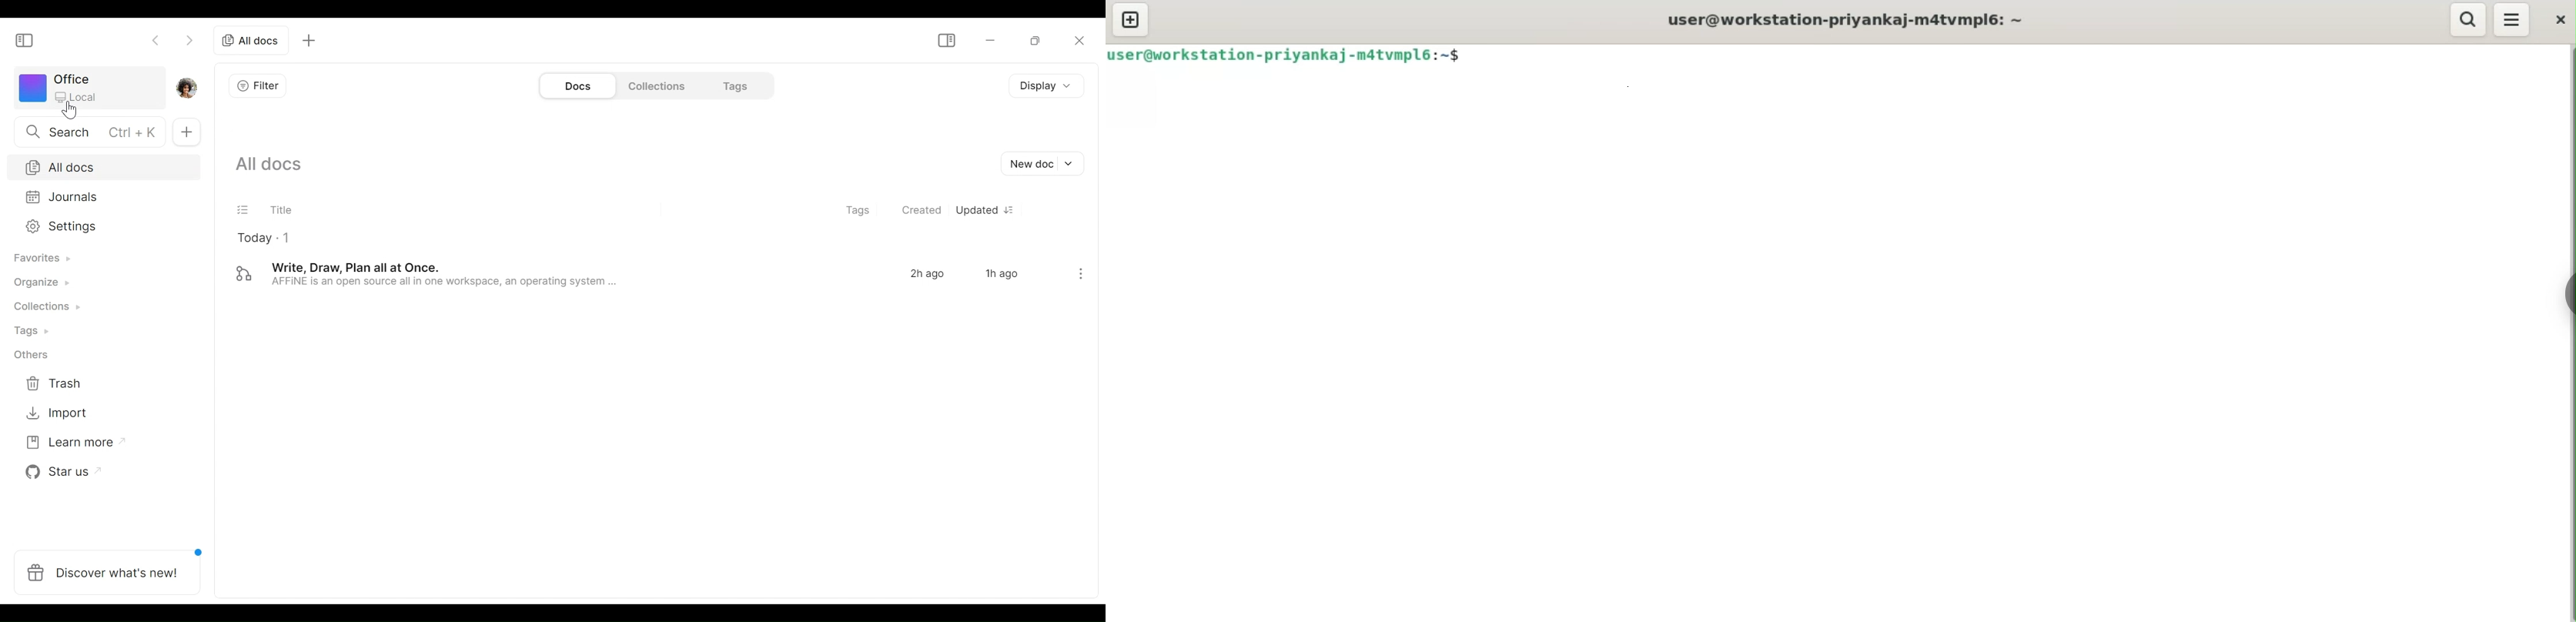 Image resolution: width=2576 pixels, height=644 pixels. I want to click on All documents, so click(253, 39).